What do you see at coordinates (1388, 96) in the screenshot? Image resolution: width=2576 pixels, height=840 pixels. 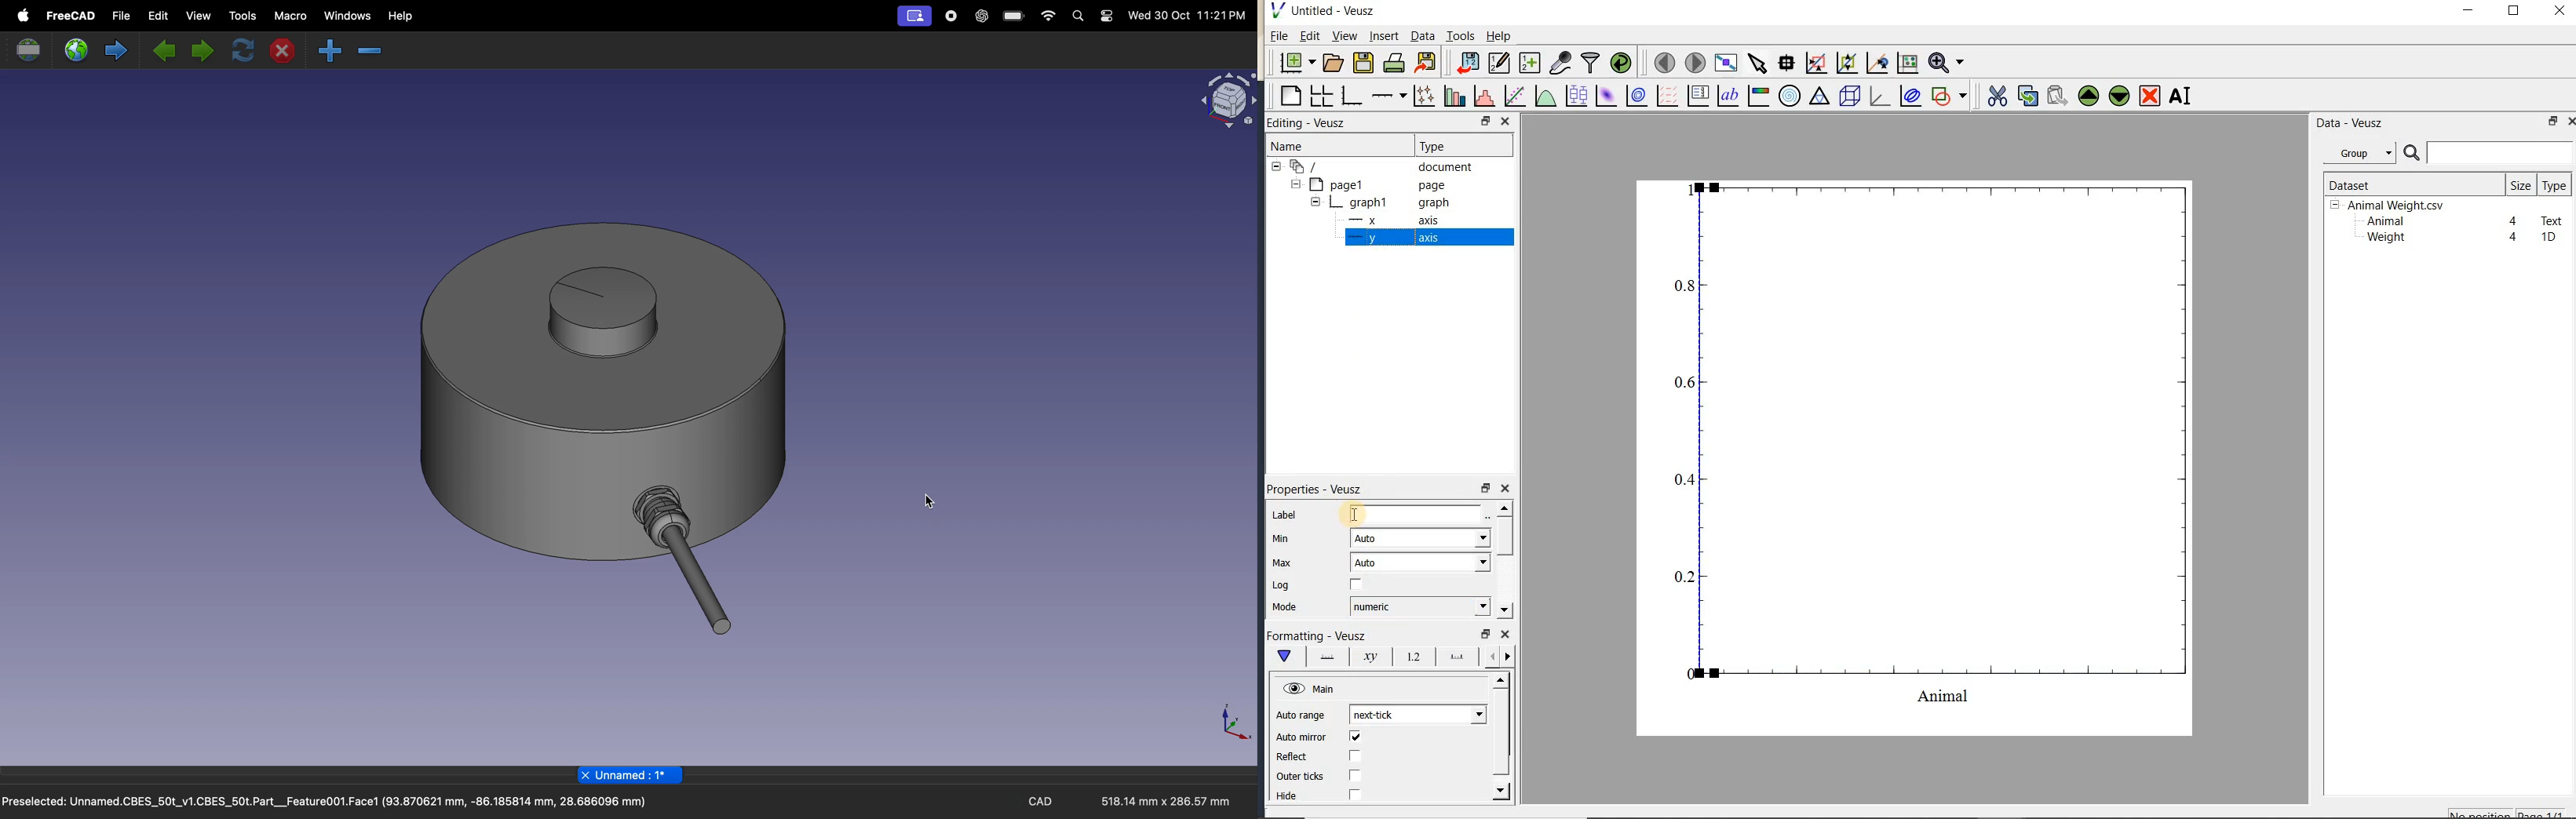 I see `add an axis to the plot` at bounding box center [1388, 96].